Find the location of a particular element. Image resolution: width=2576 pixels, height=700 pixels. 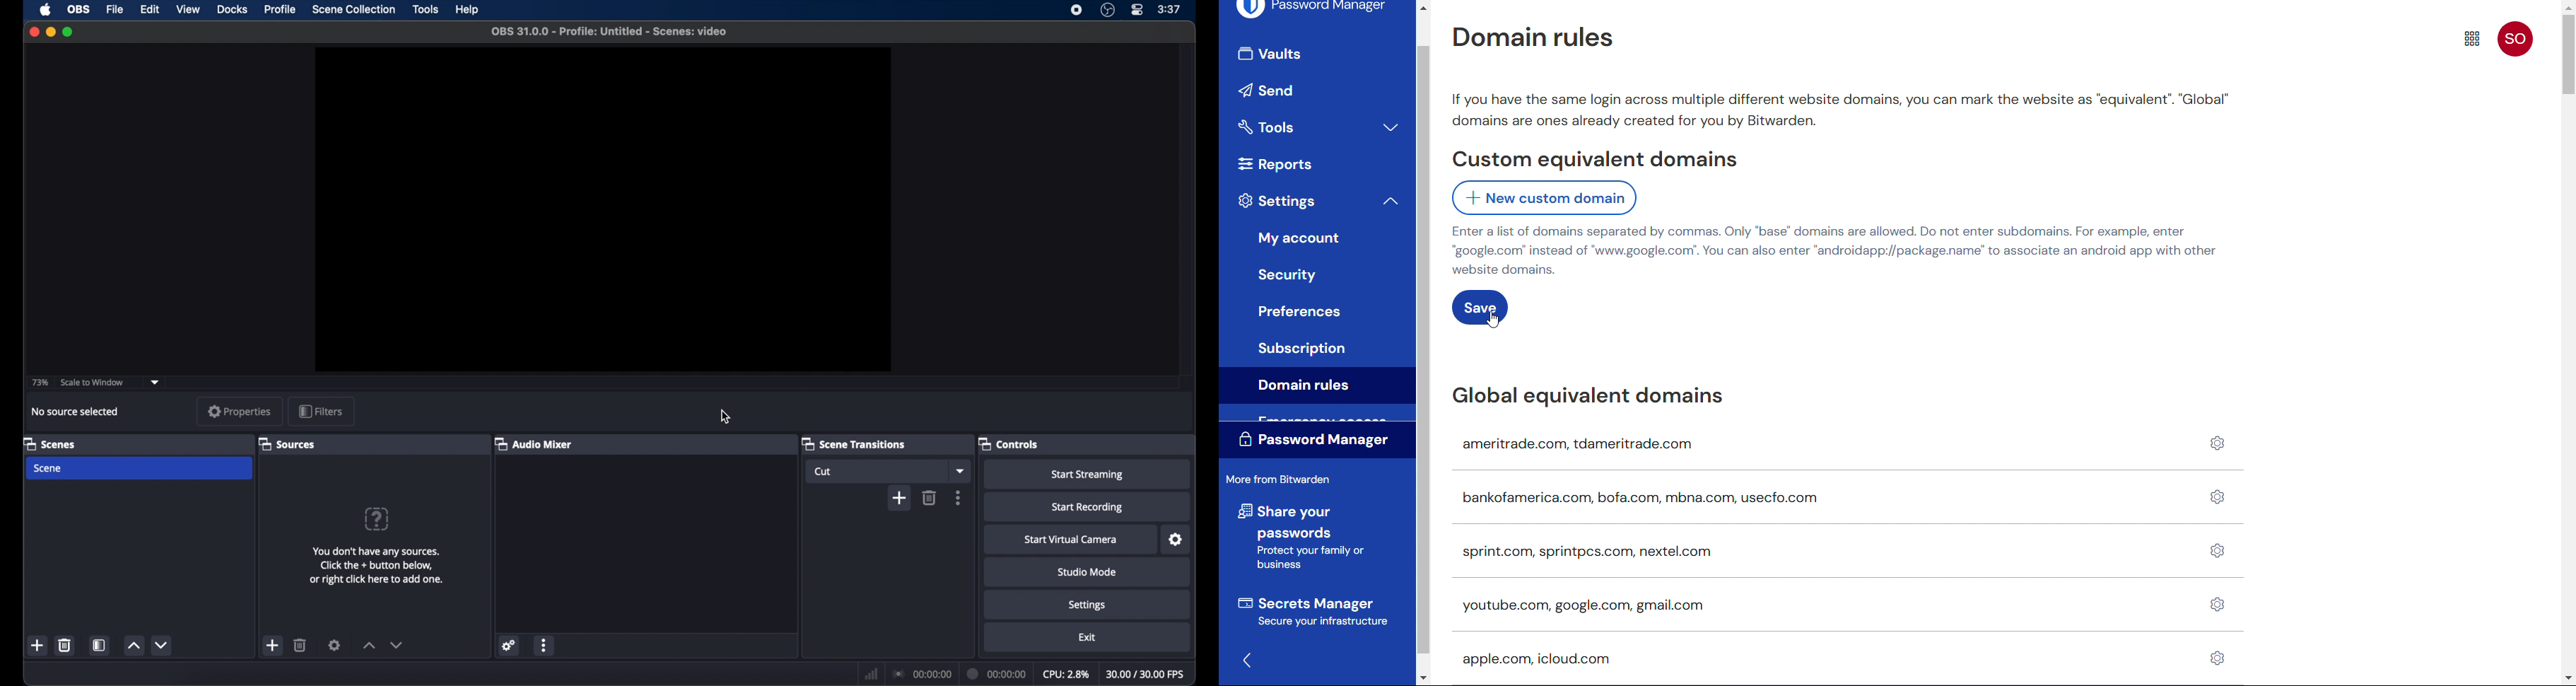

more options is located at coordinates (959, 498).